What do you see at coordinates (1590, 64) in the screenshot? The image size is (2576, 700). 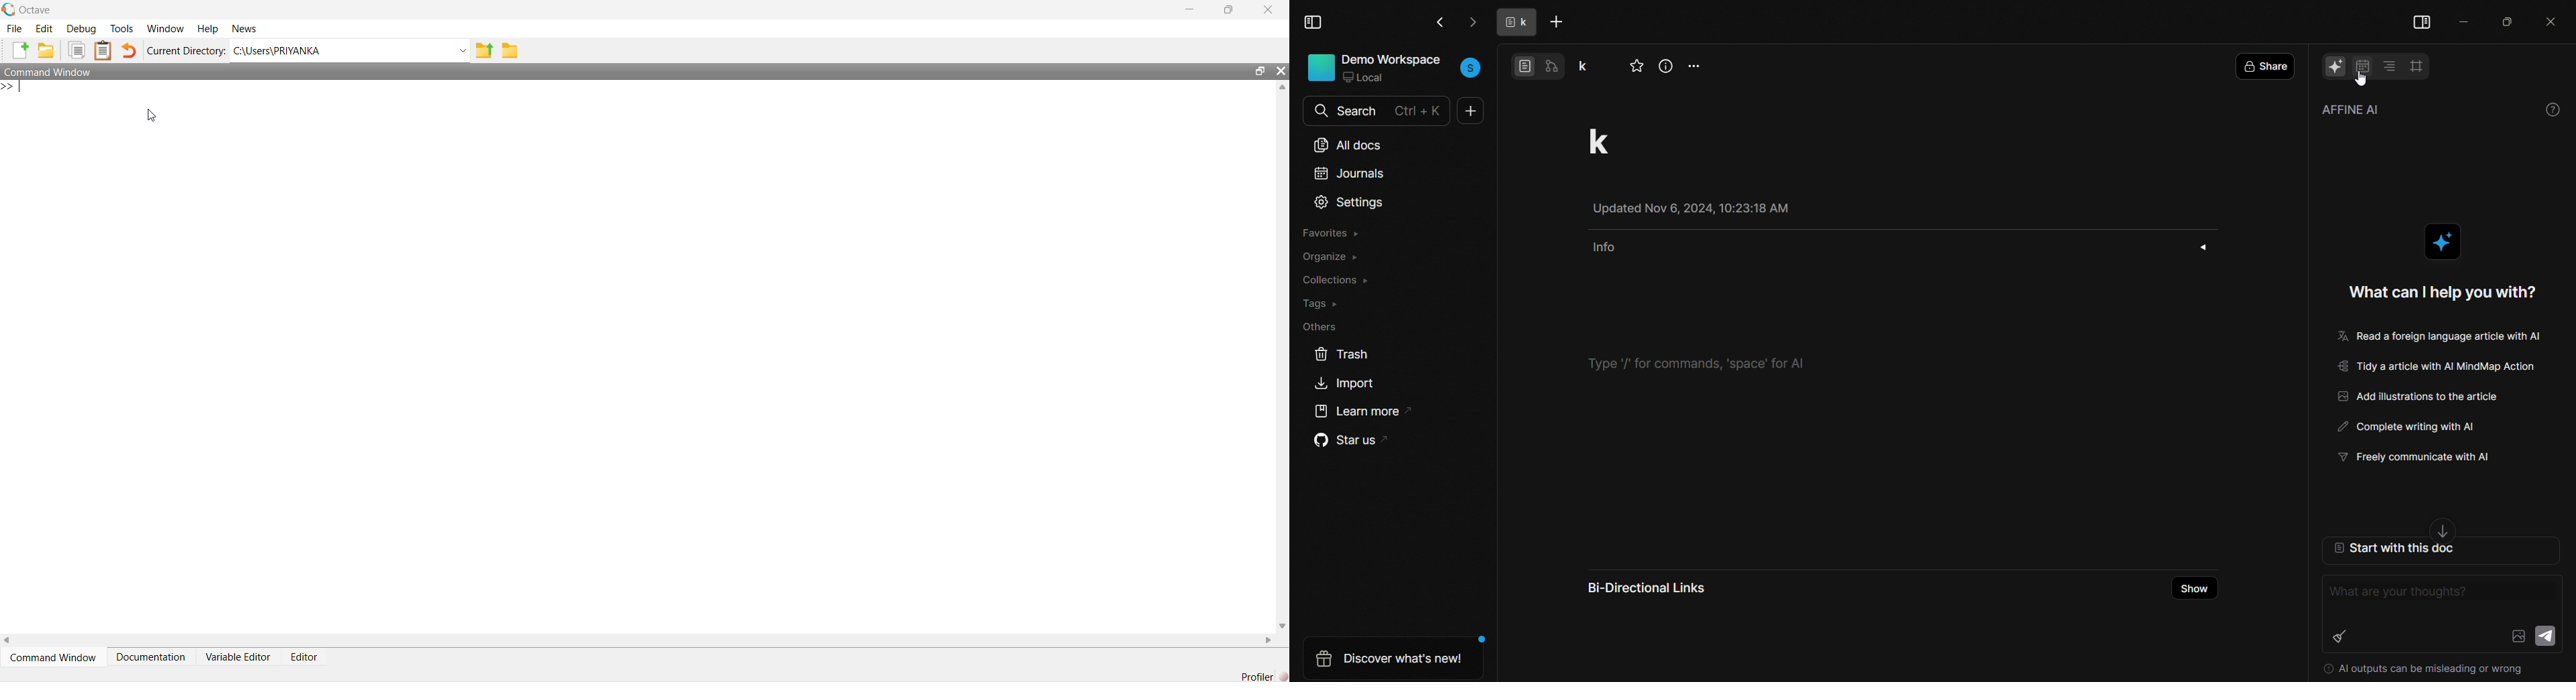 I see `project name` at bounding box center [1590, 64].